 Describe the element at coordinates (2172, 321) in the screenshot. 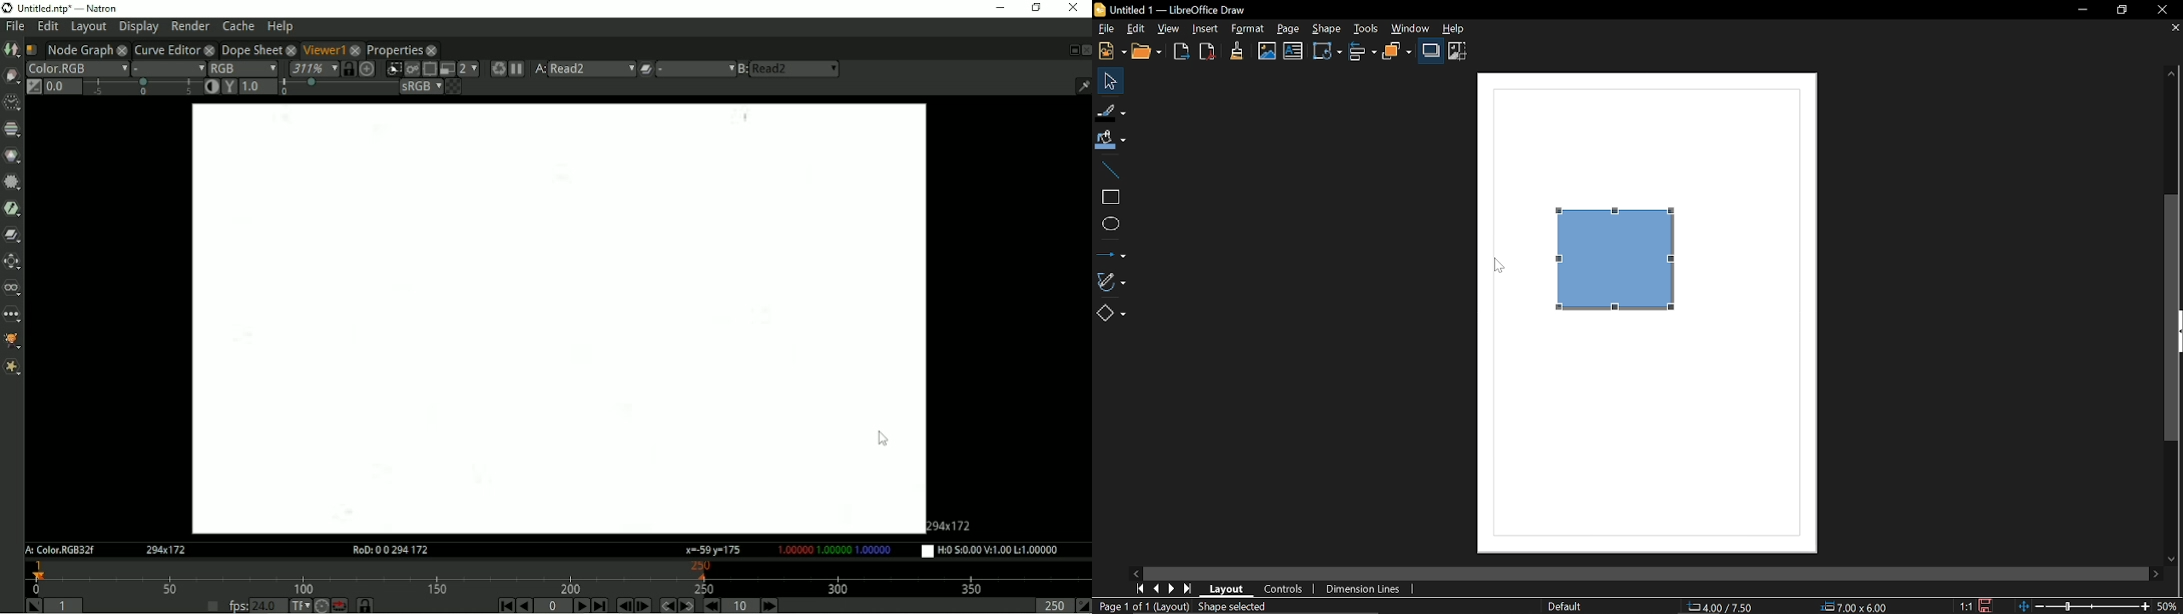

I see `Vertical scrollbar` at that location.